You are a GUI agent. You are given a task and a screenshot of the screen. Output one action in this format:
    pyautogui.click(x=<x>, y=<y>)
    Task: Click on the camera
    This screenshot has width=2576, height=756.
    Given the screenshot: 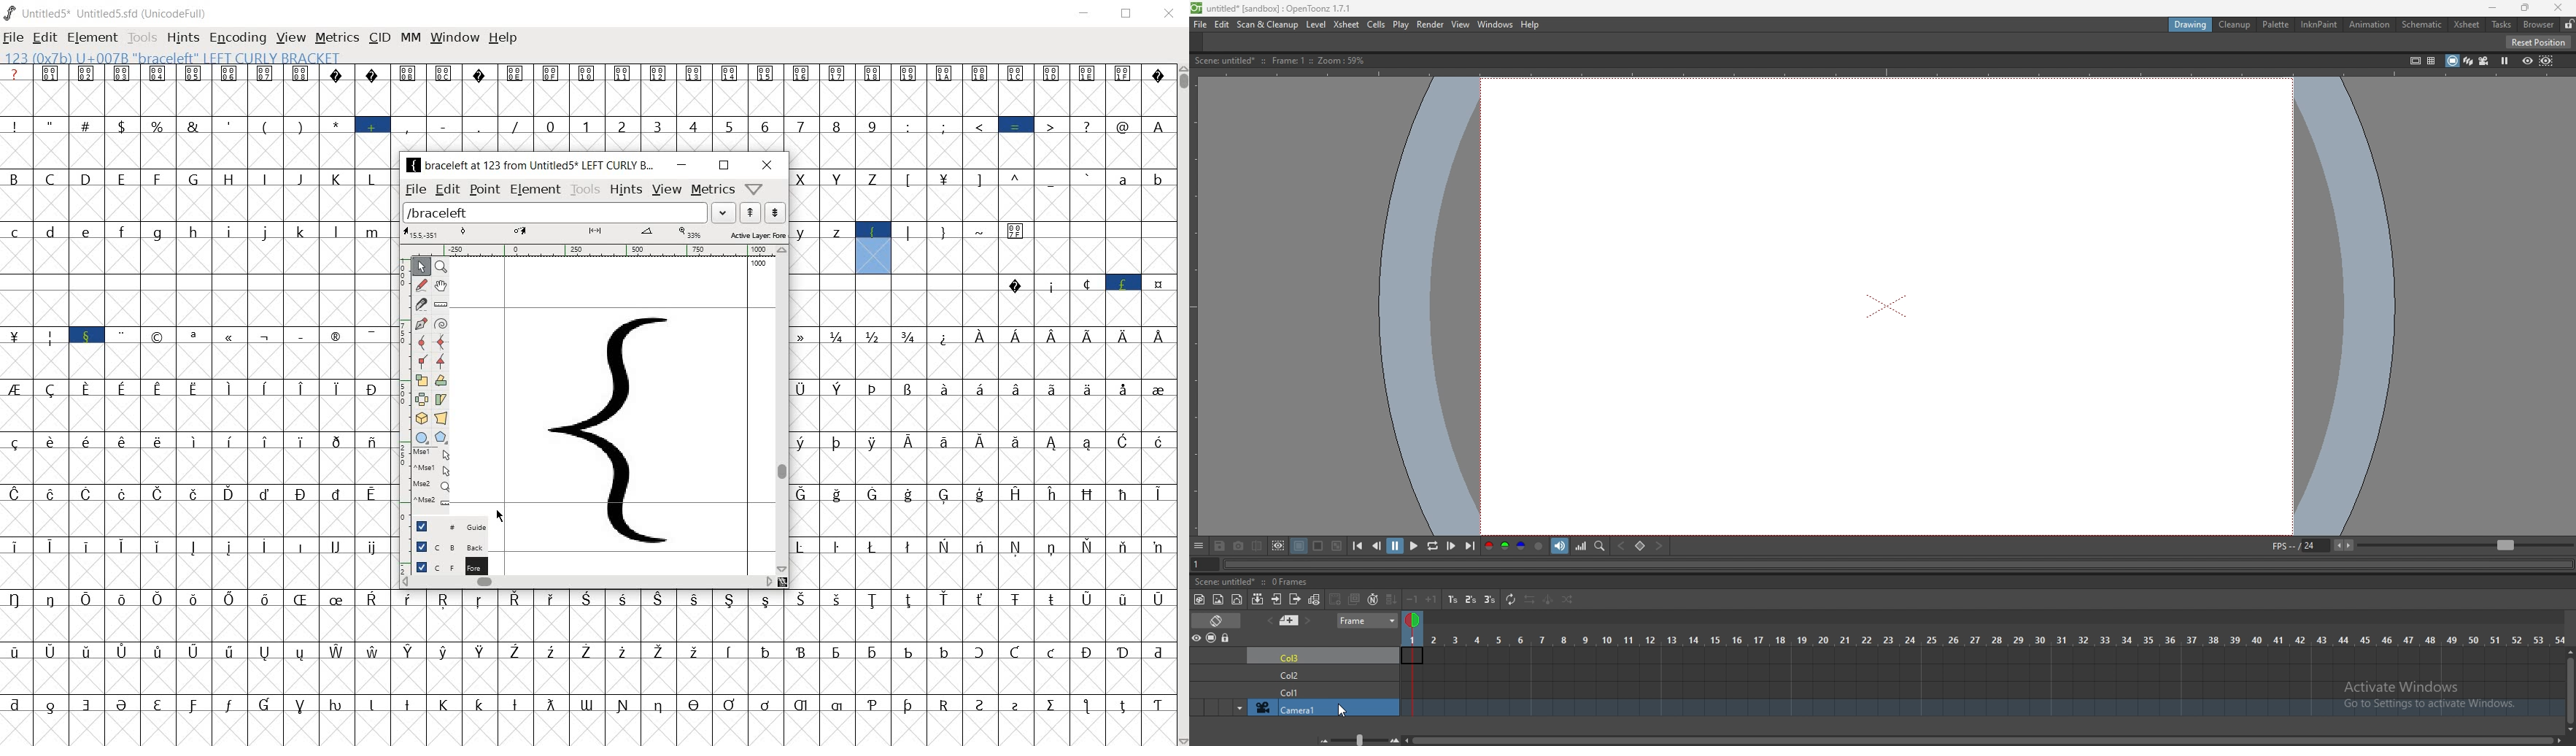 What is the action you would take?
    pyautogui.click(x=1295, y=708)
    